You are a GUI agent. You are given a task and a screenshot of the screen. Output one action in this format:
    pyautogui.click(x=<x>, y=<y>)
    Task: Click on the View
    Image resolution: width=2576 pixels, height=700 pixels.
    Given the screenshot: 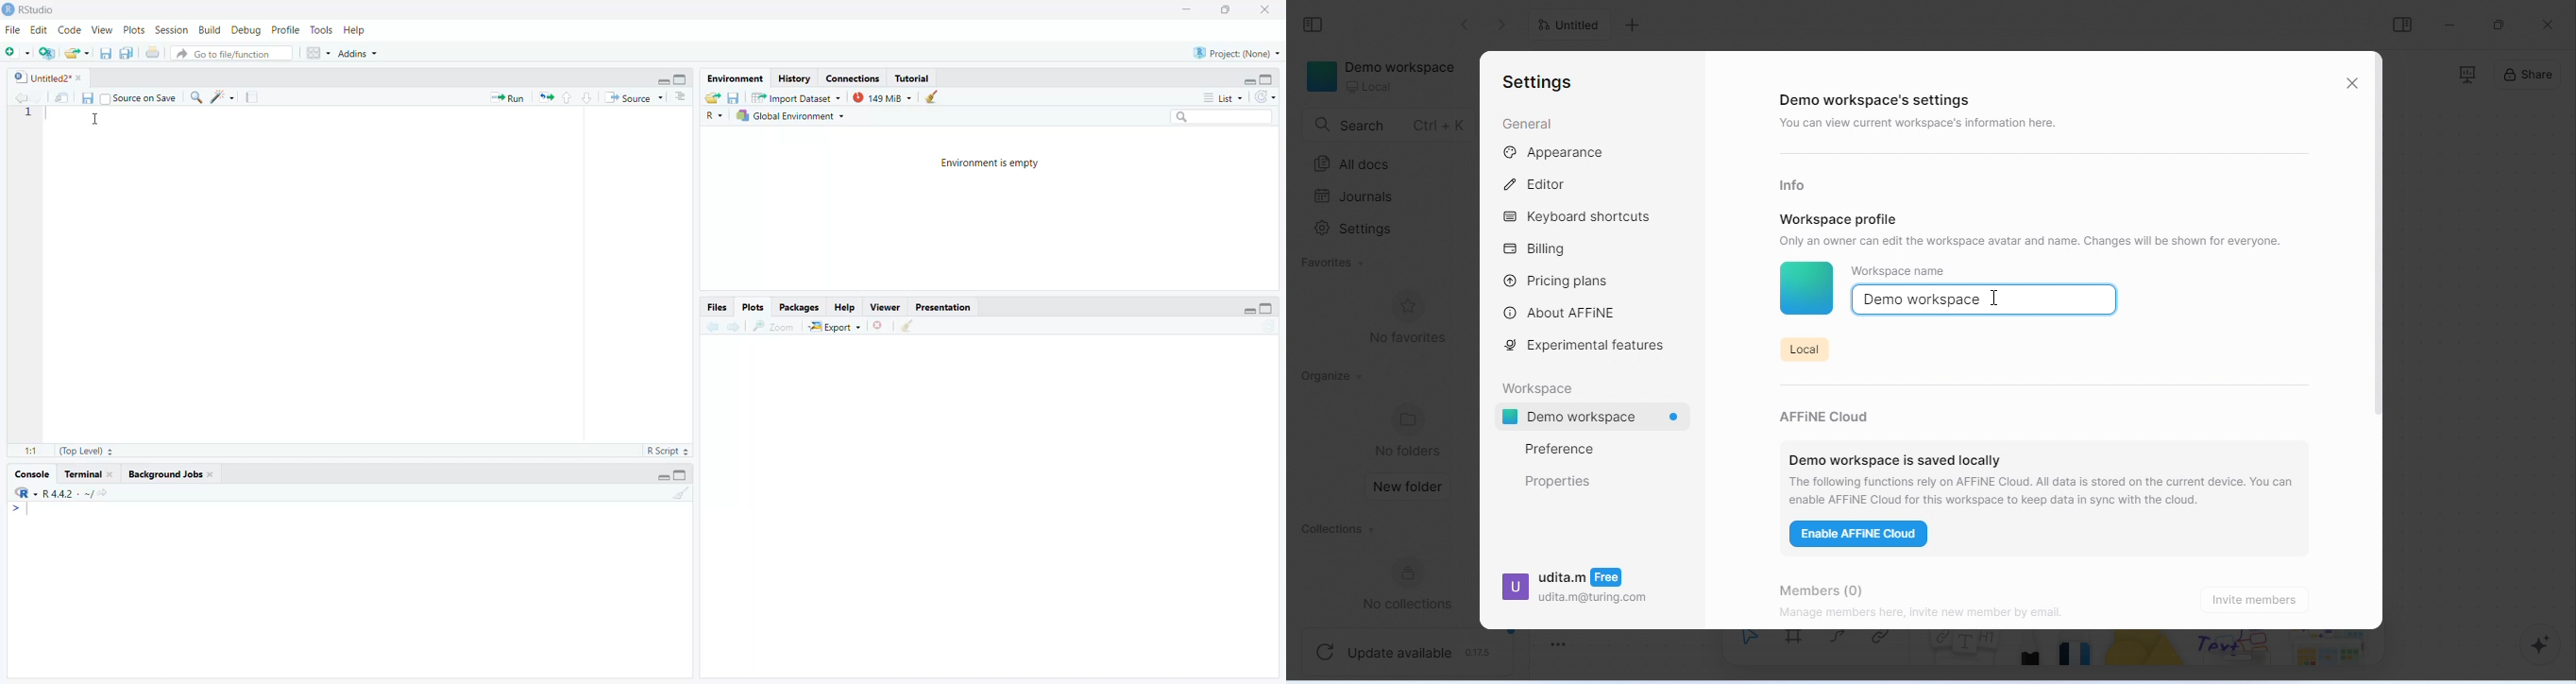 What is the action you would take?
    pyautogui.click(x=885, y=307)
    